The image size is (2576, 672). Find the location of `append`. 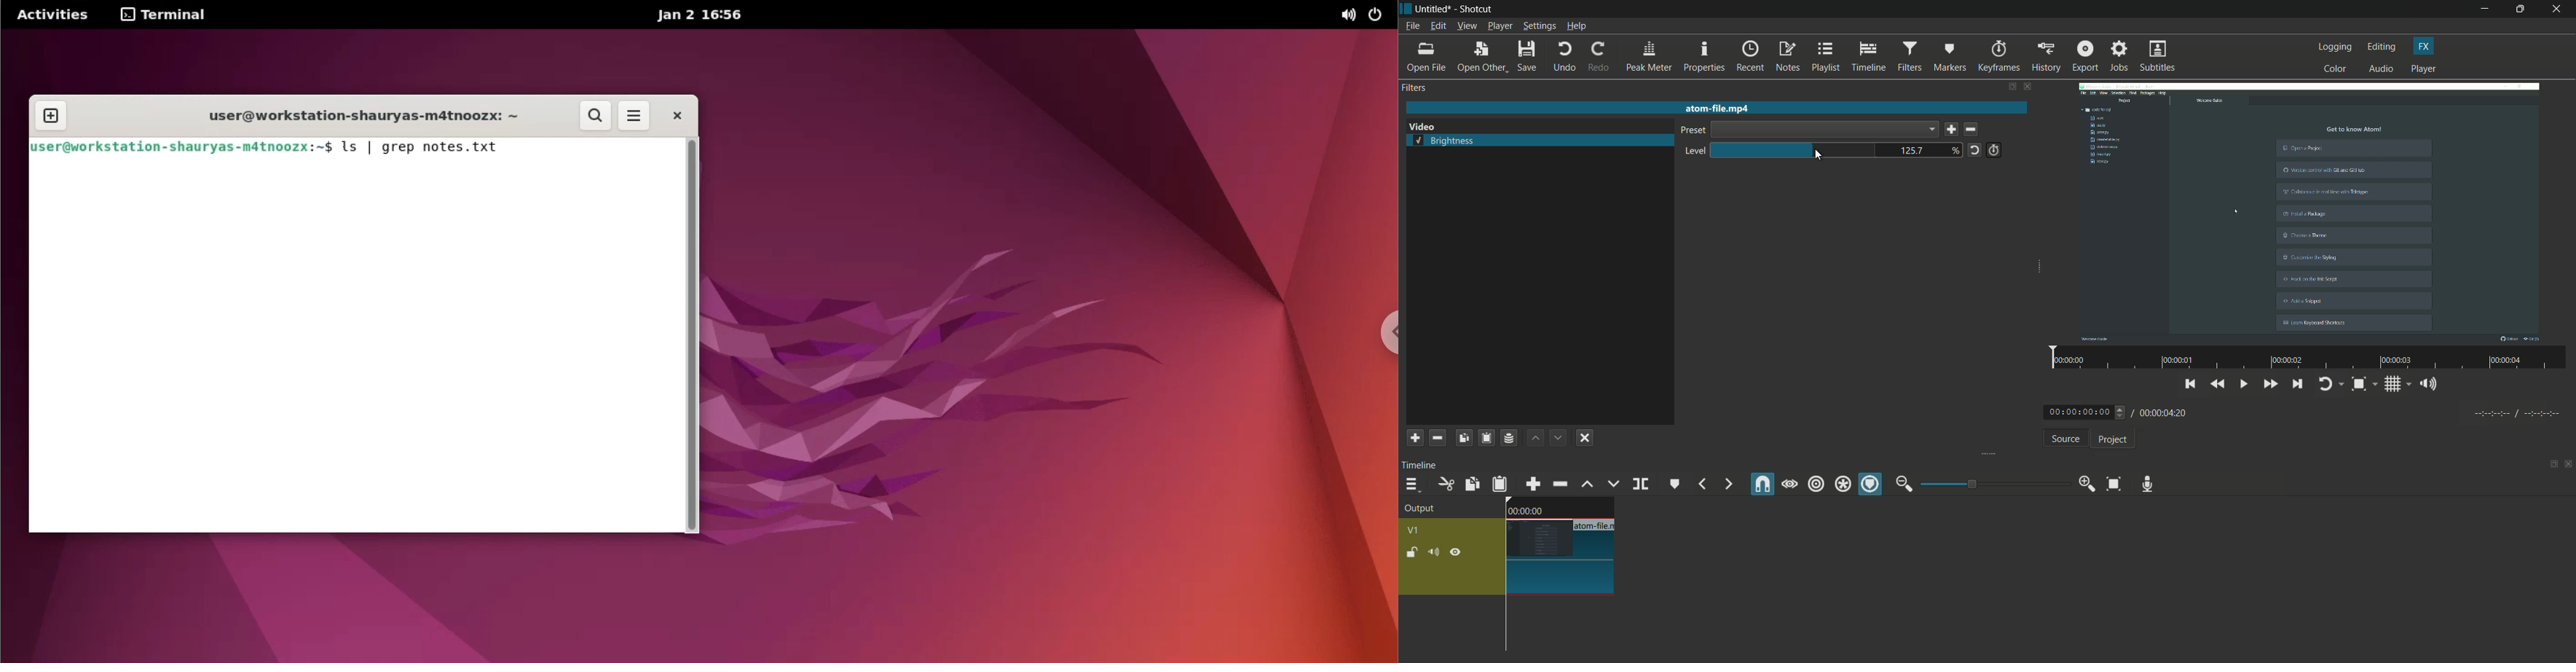

append is located at coordinates (1532, 484).